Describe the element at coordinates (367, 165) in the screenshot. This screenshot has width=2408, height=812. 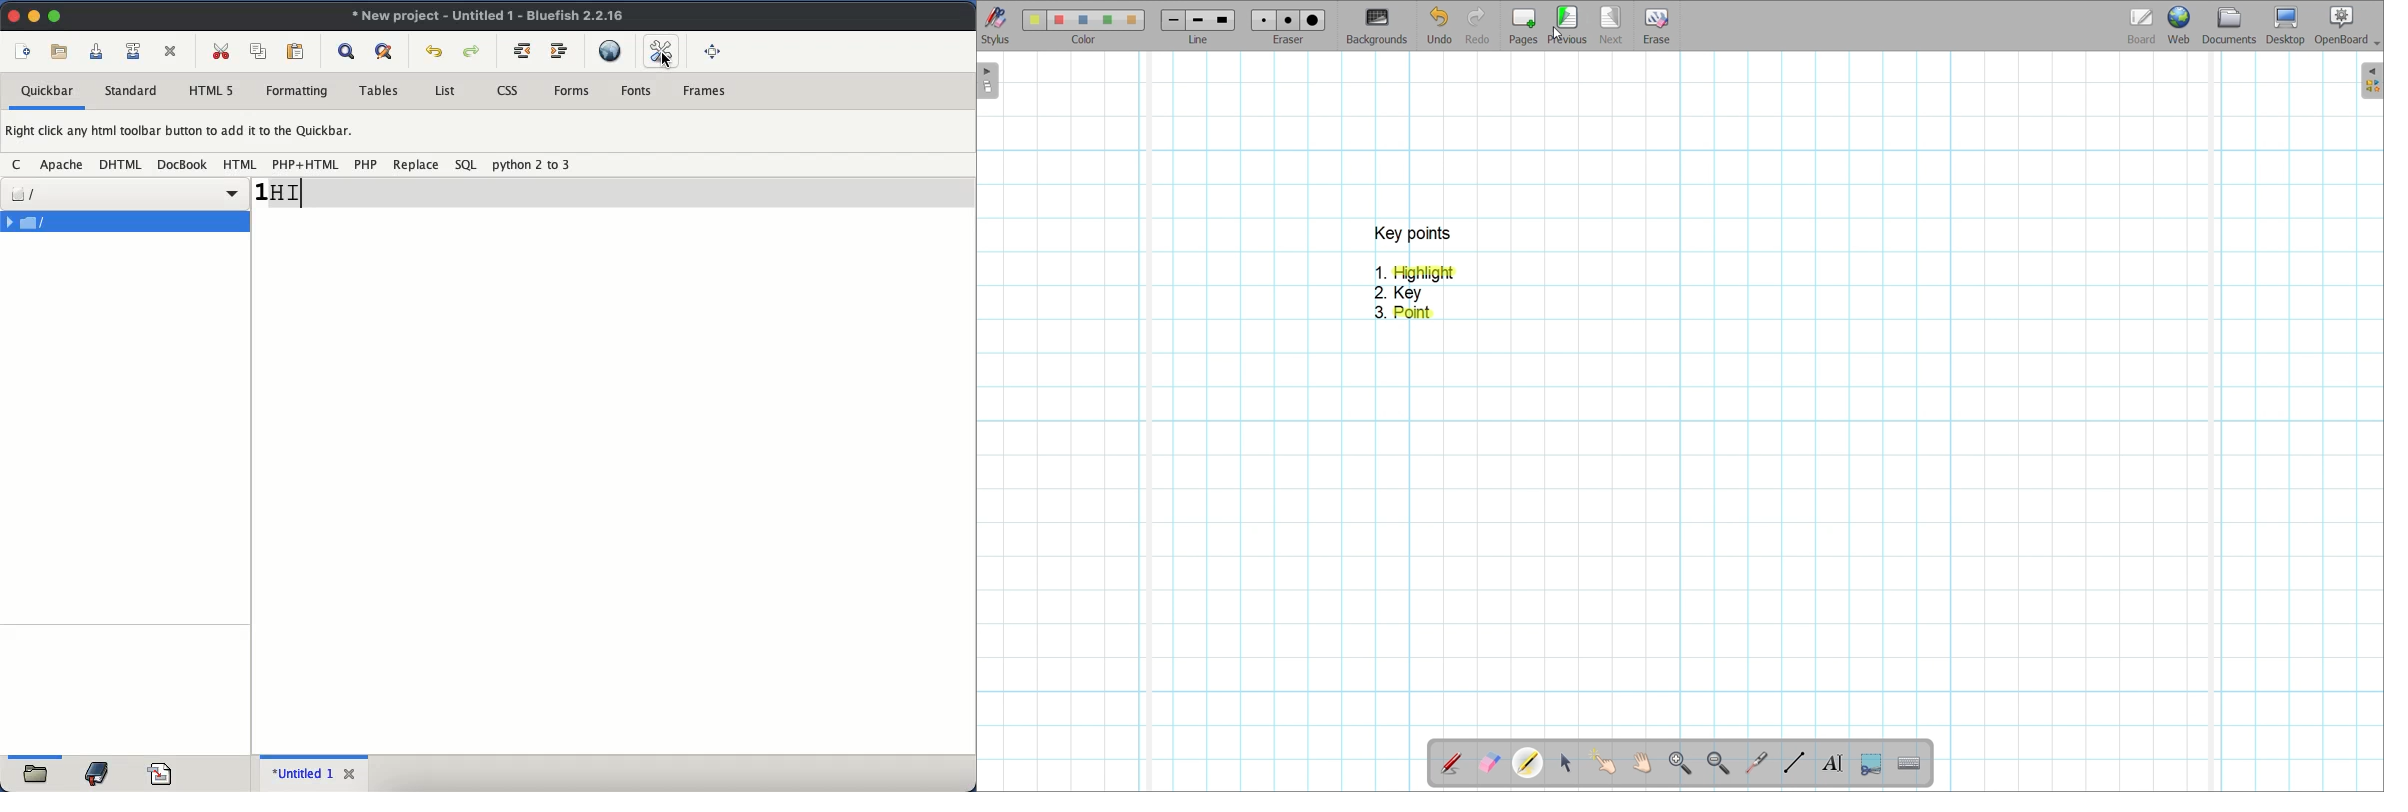
I see `php` at that location.